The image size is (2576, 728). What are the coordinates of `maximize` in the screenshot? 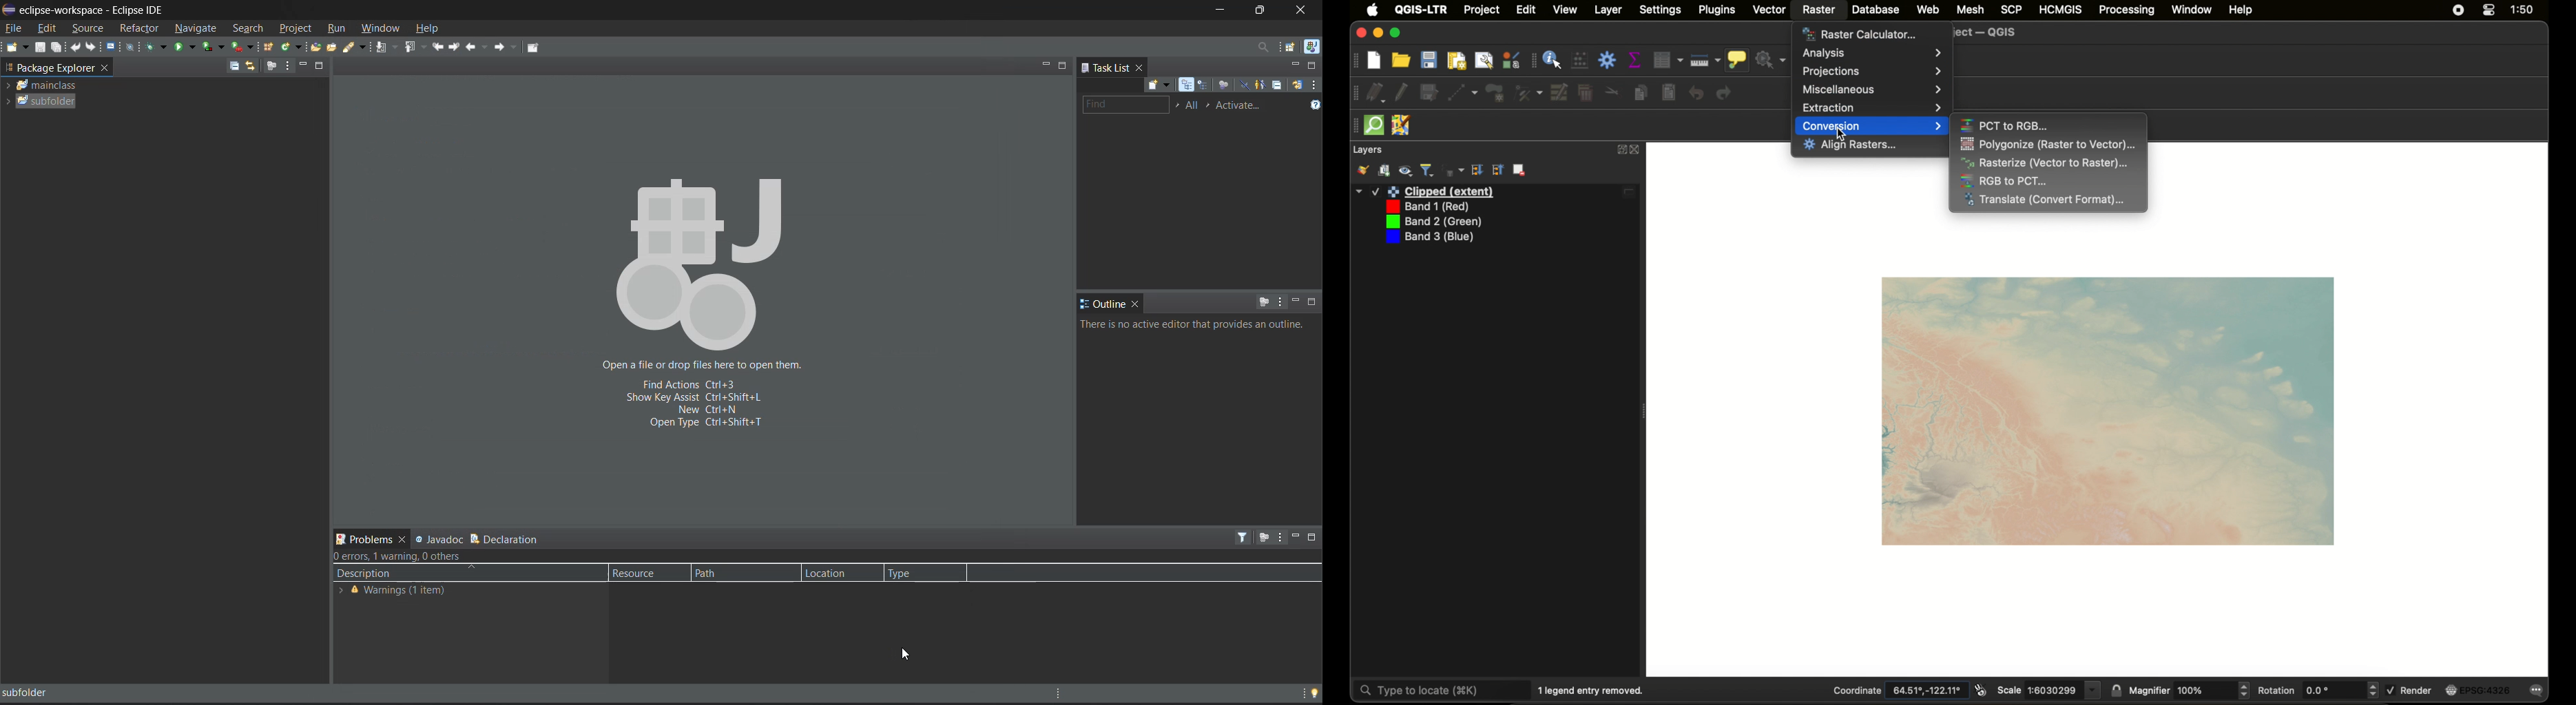 It's located at (1314, 66).